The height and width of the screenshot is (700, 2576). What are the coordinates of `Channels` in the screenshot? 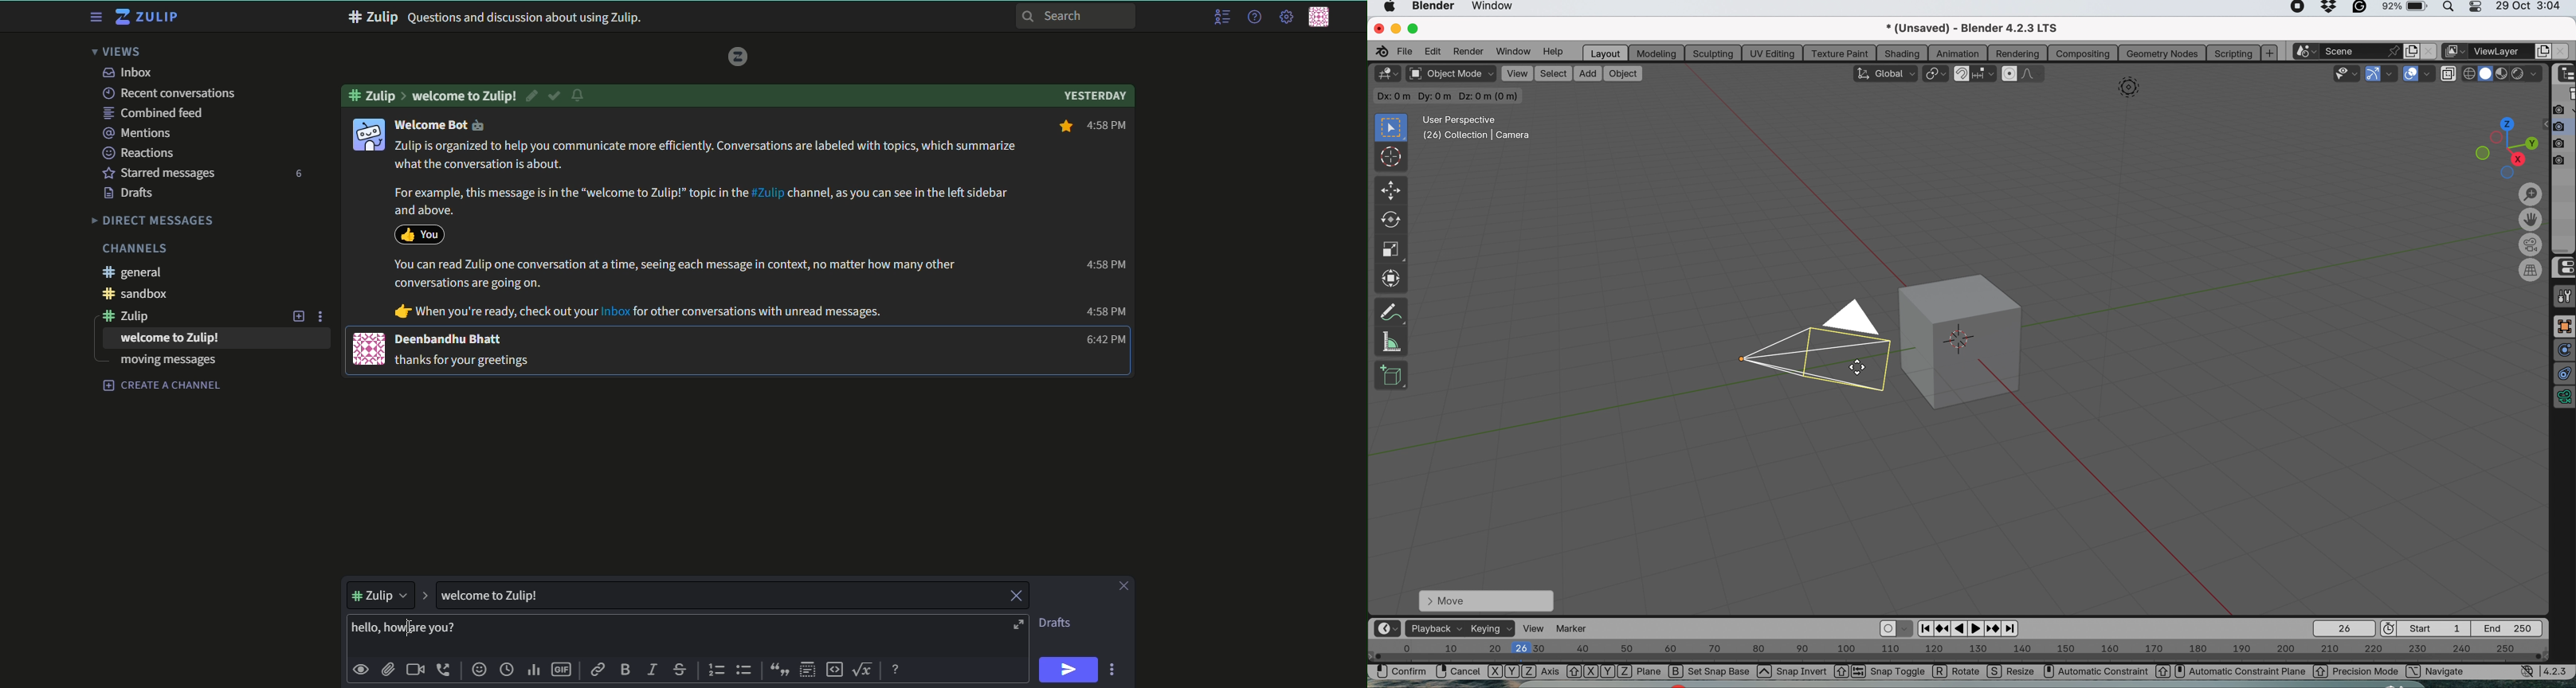 It's located at (134, 248).